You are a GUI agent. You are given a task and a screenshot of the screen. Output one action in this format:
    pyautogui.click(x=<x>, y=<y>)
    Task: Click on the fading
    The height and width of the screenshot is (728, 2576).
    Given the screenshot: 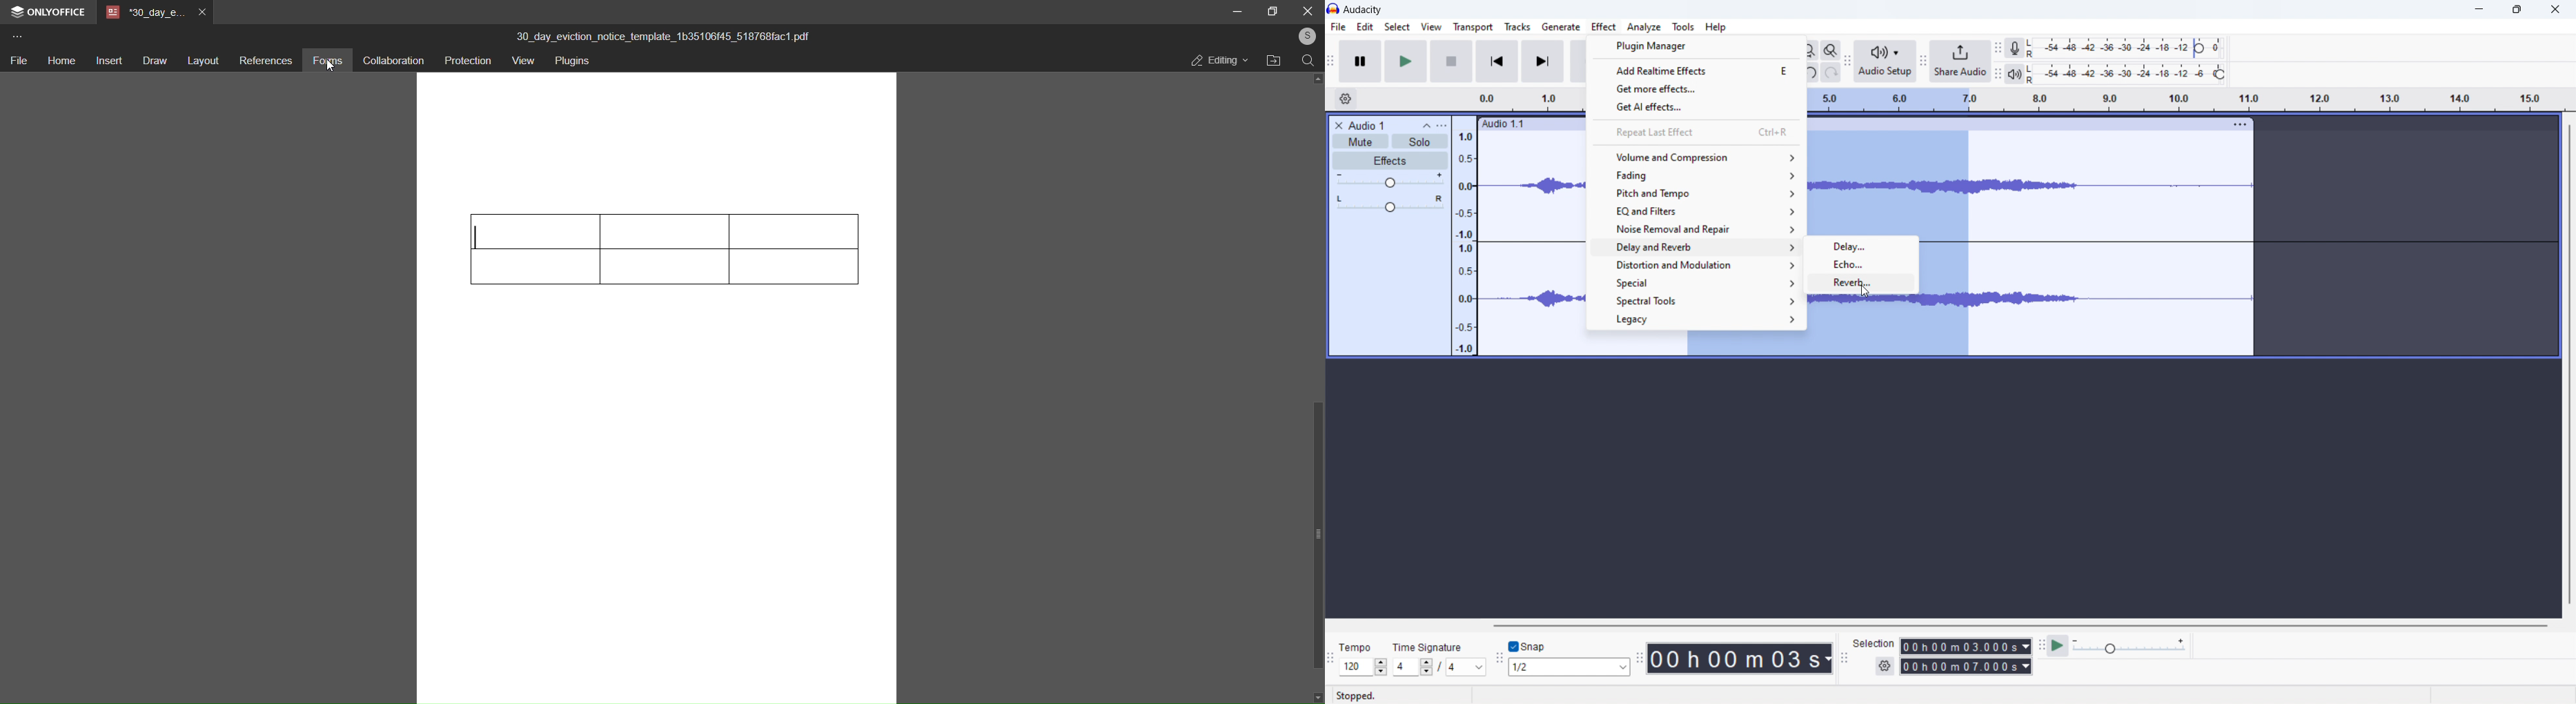 What is the action you would take?
    pyautogui.click(x=1694, y=177)
    